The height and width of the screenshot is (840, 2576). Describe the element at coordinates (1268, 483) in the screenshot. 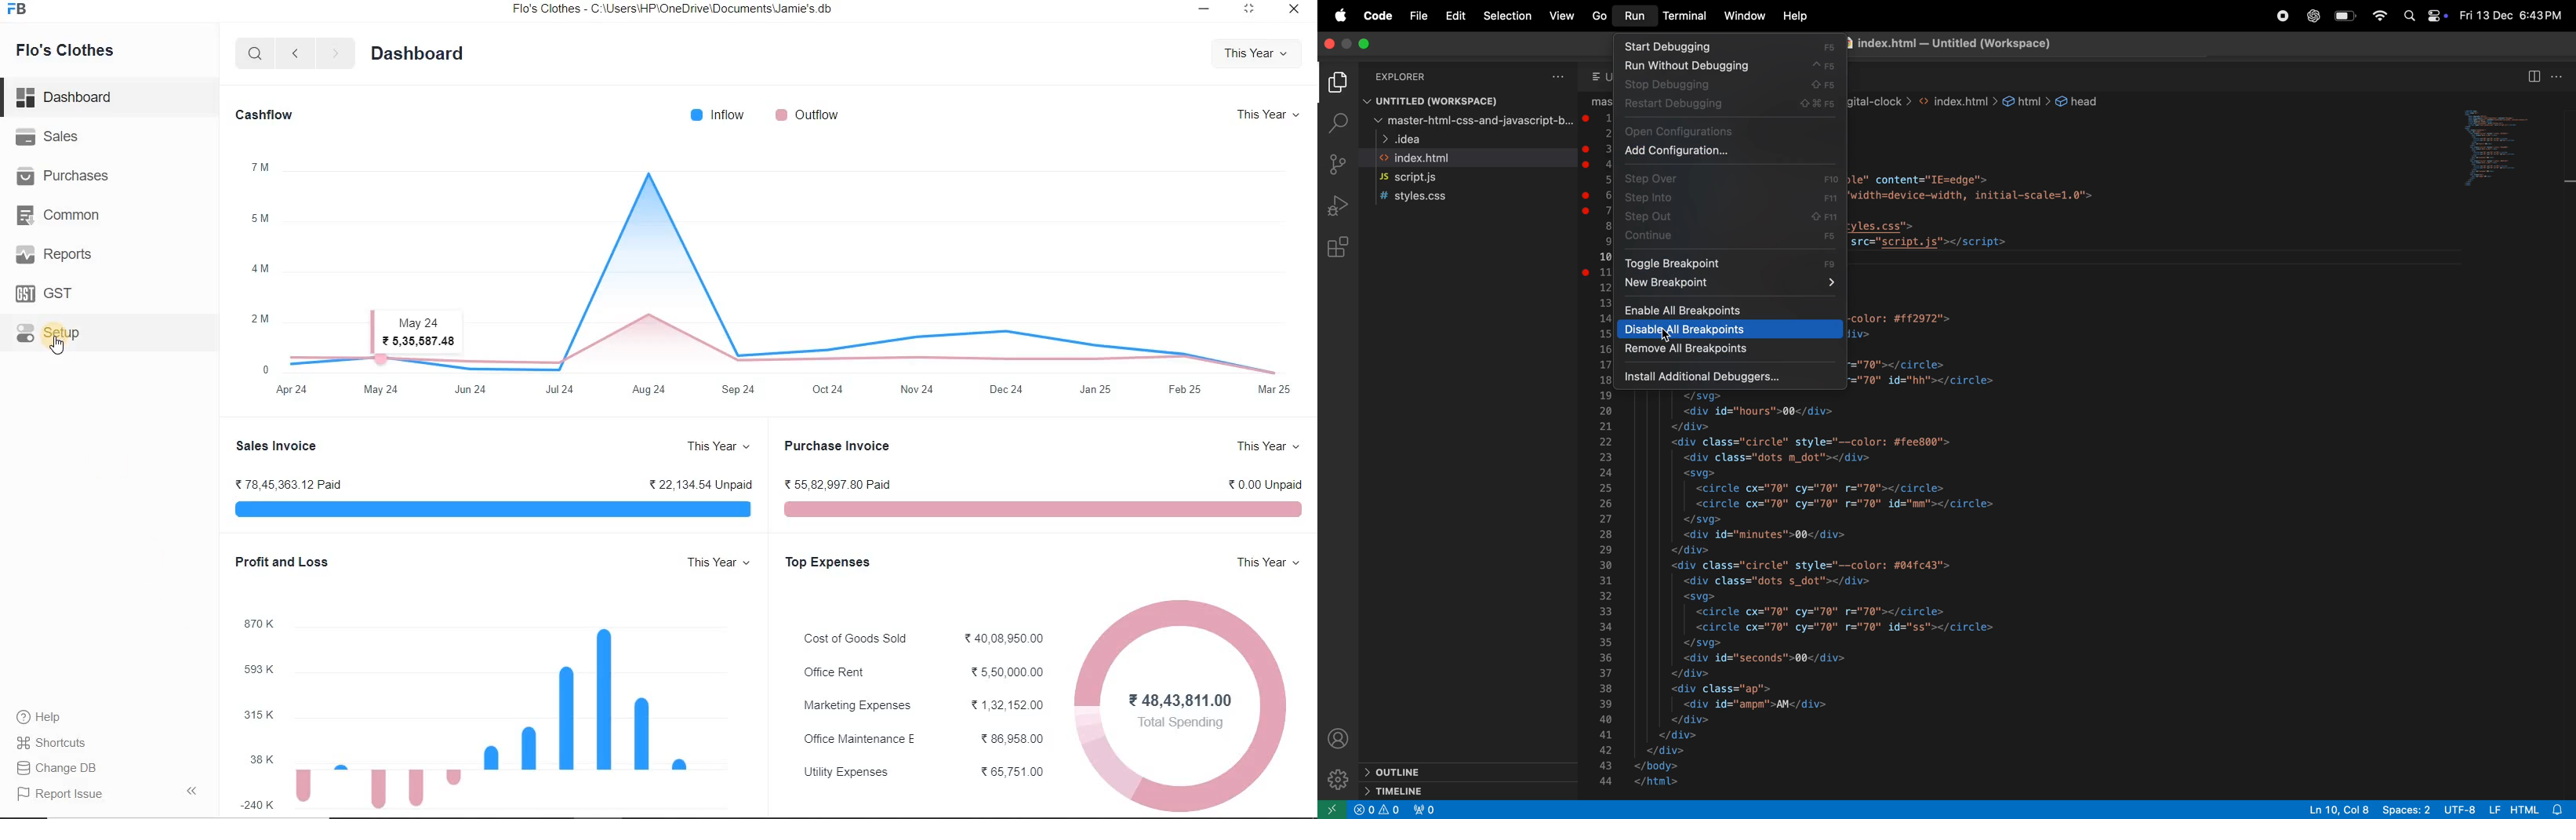

I see `0.00 Unpaid` at that location.